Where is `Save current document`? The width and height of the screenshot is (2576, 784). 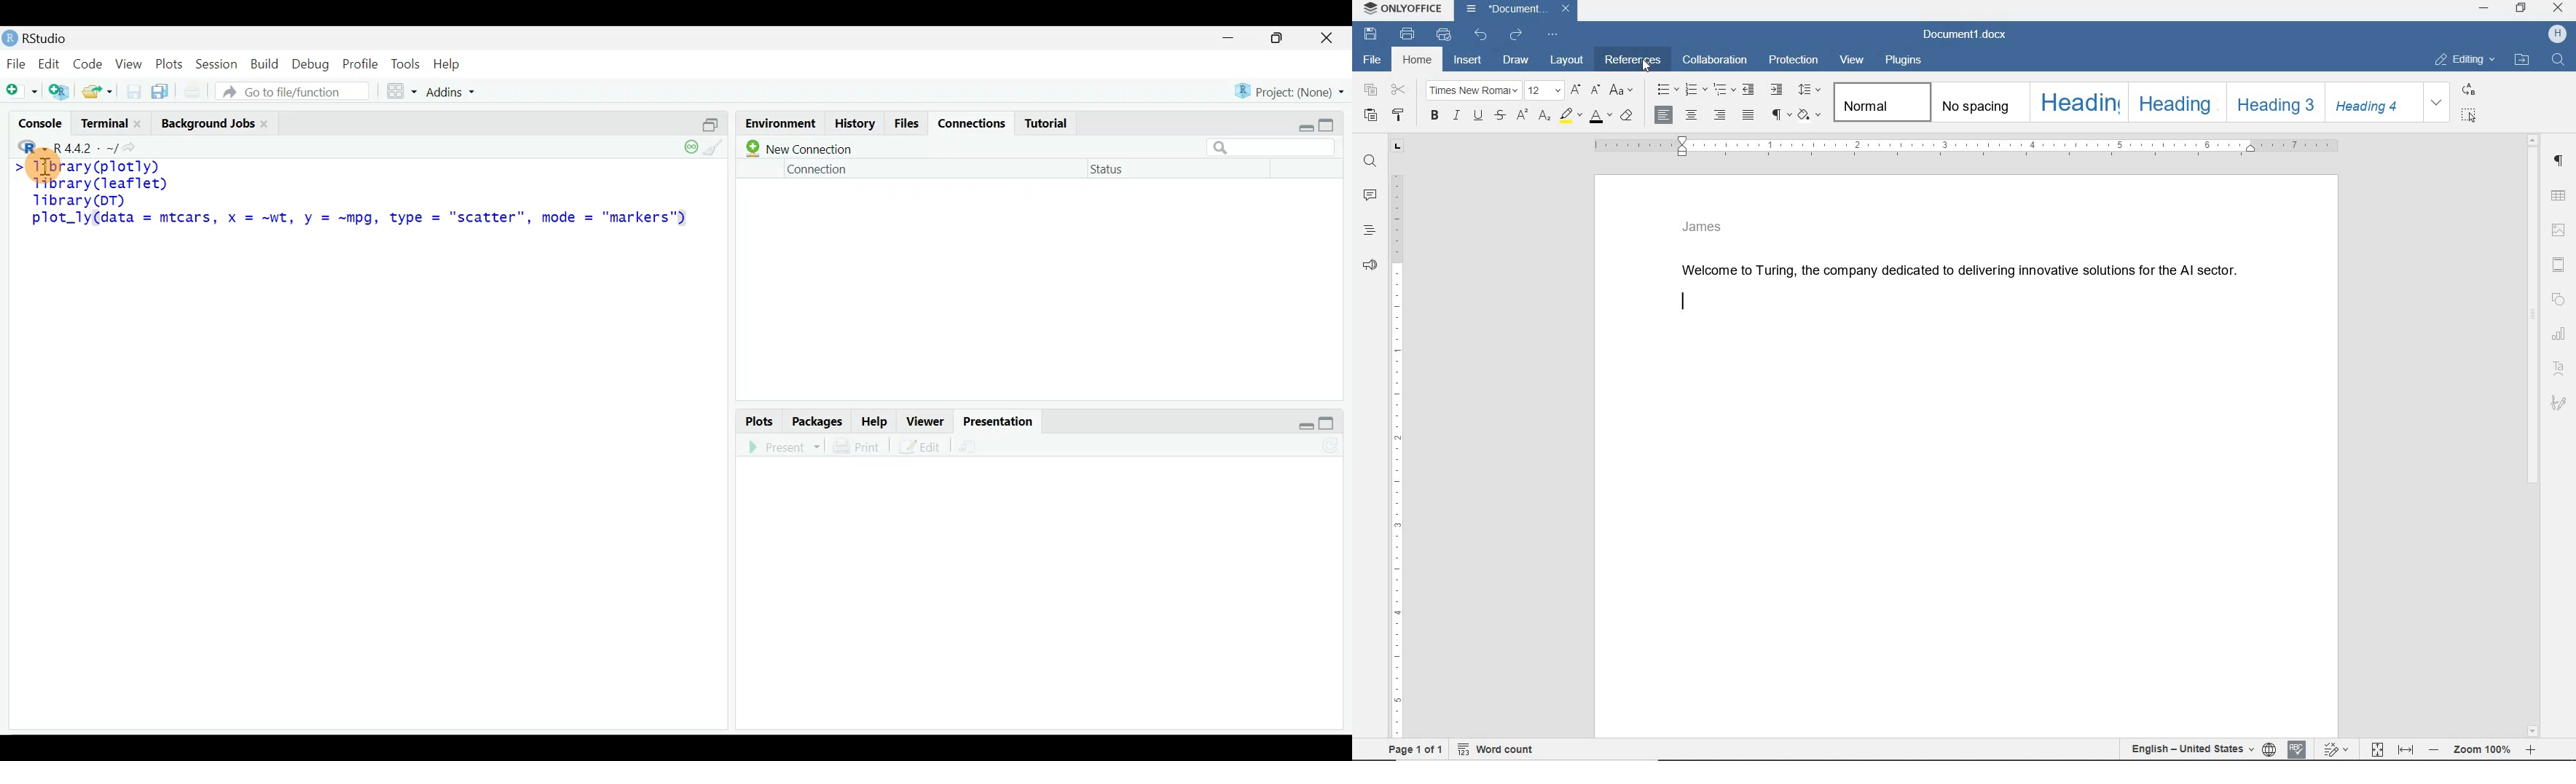
Save current document is located at coordinates (136, 91).